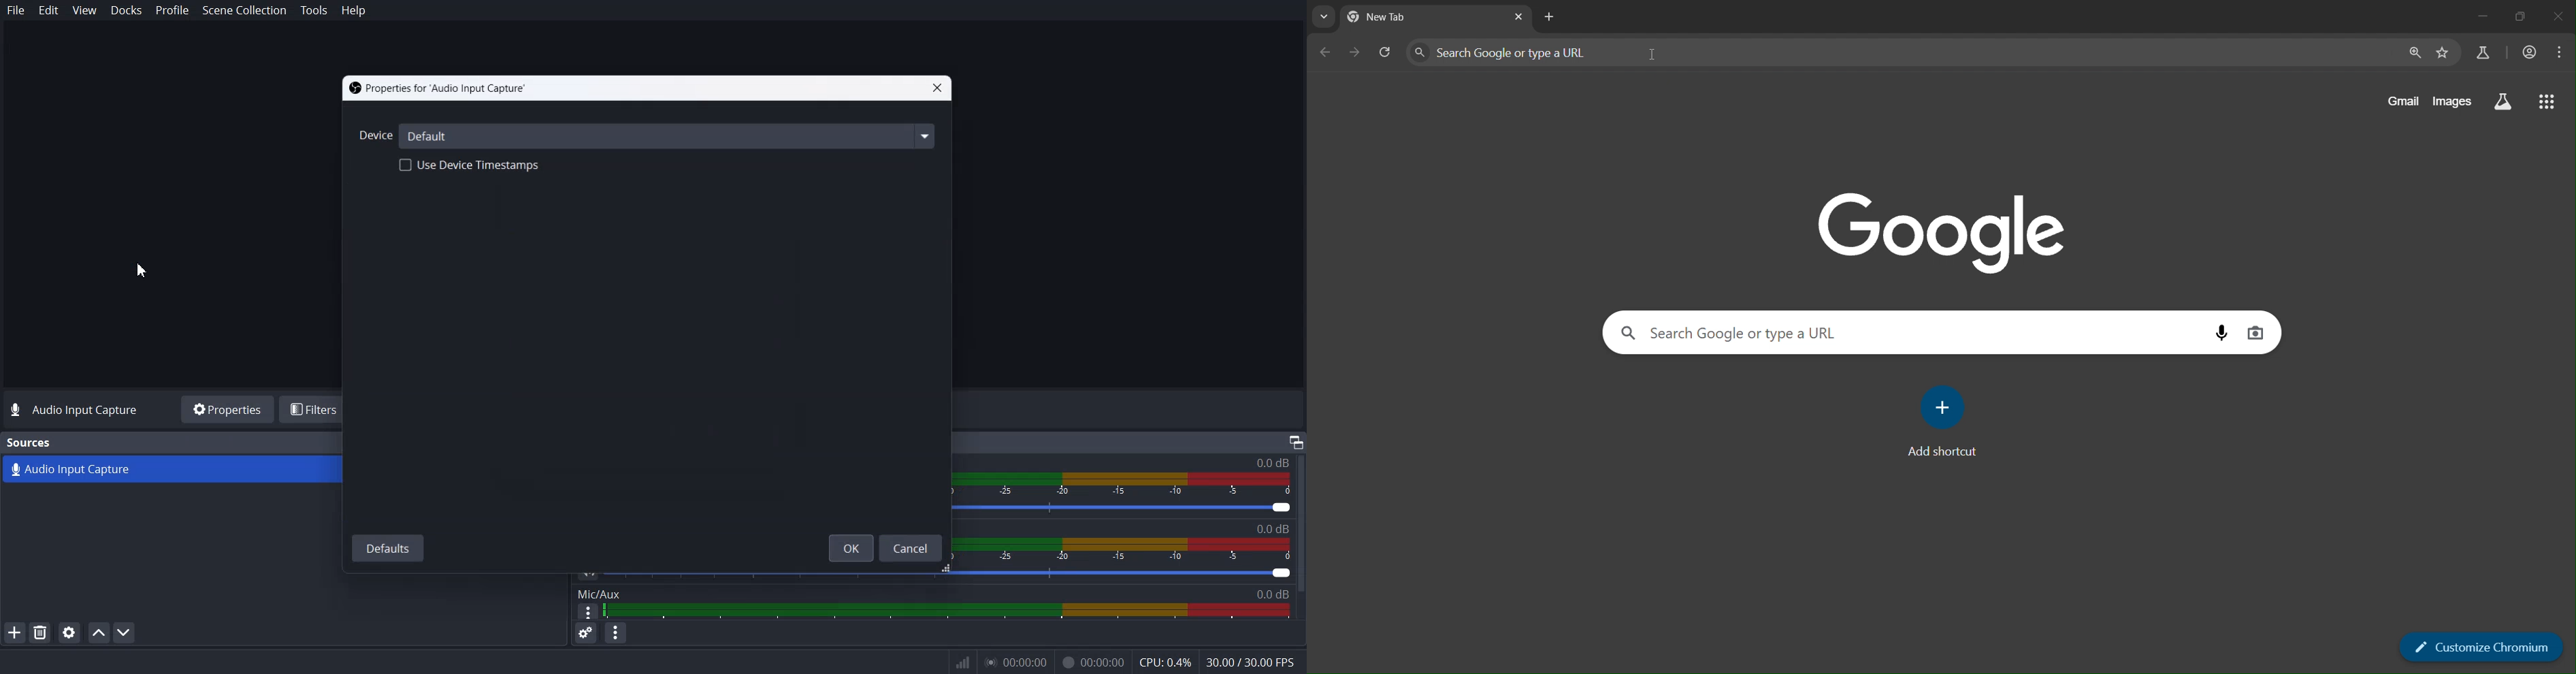 The image size is (2576, 700). Describe the element at coordinates (949, 610) in the screenshot. I see `Sound Panel` at that location.